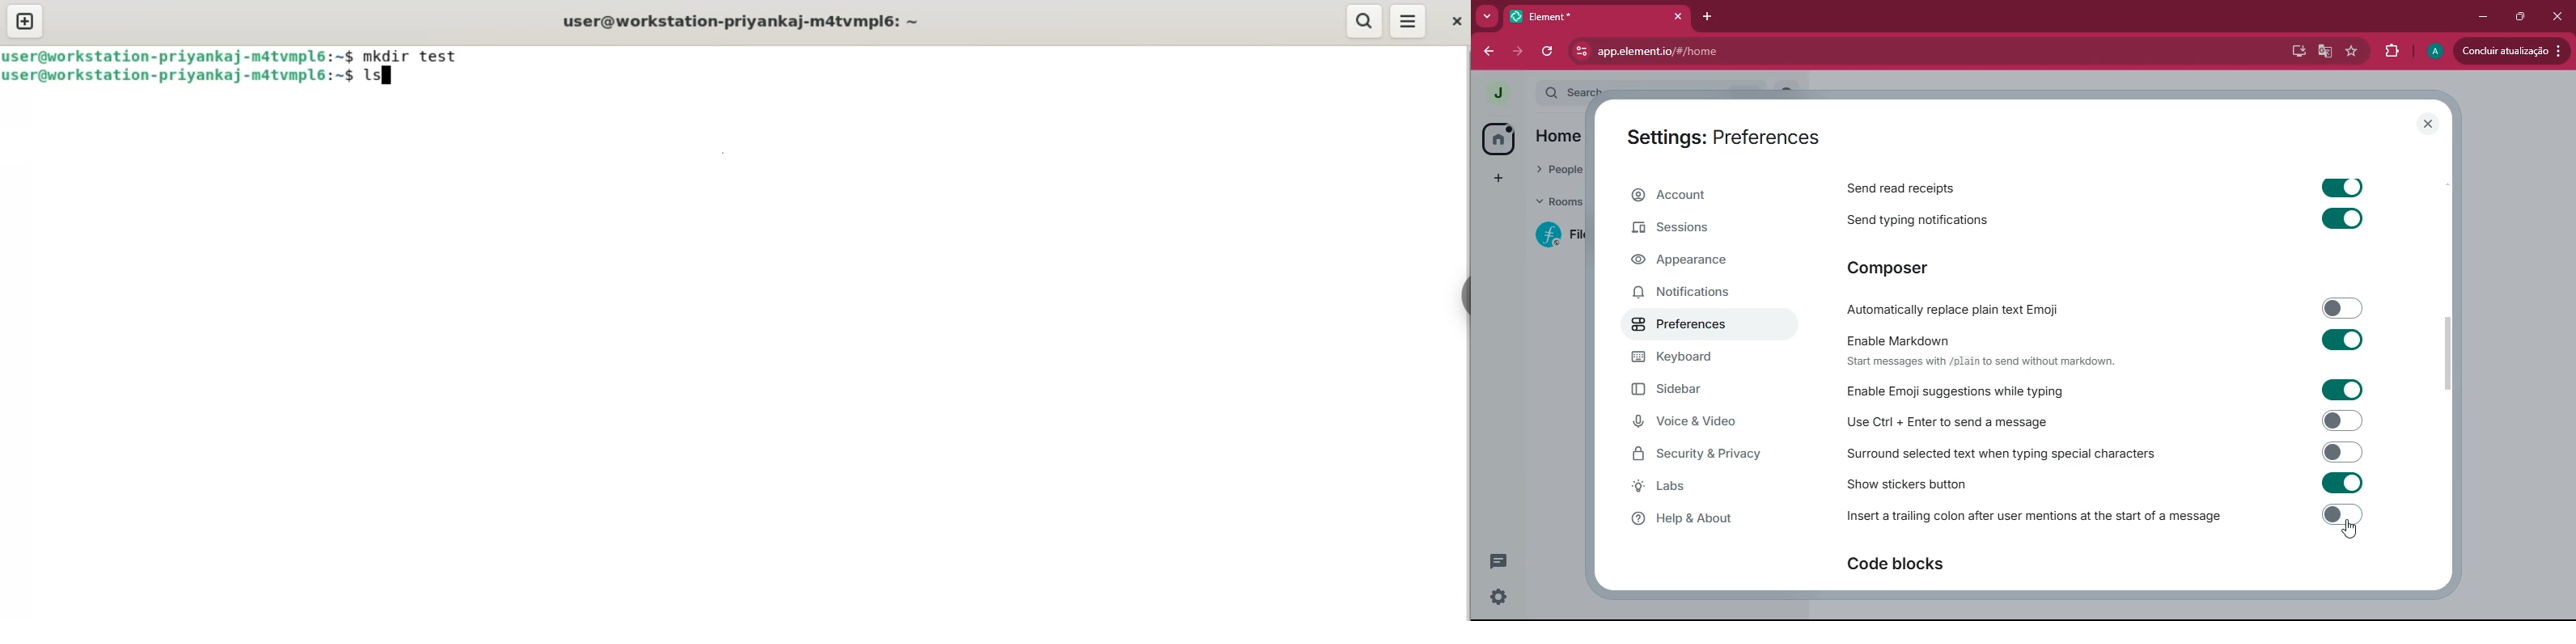  I want to click on quick settings, so click(1499, 596).